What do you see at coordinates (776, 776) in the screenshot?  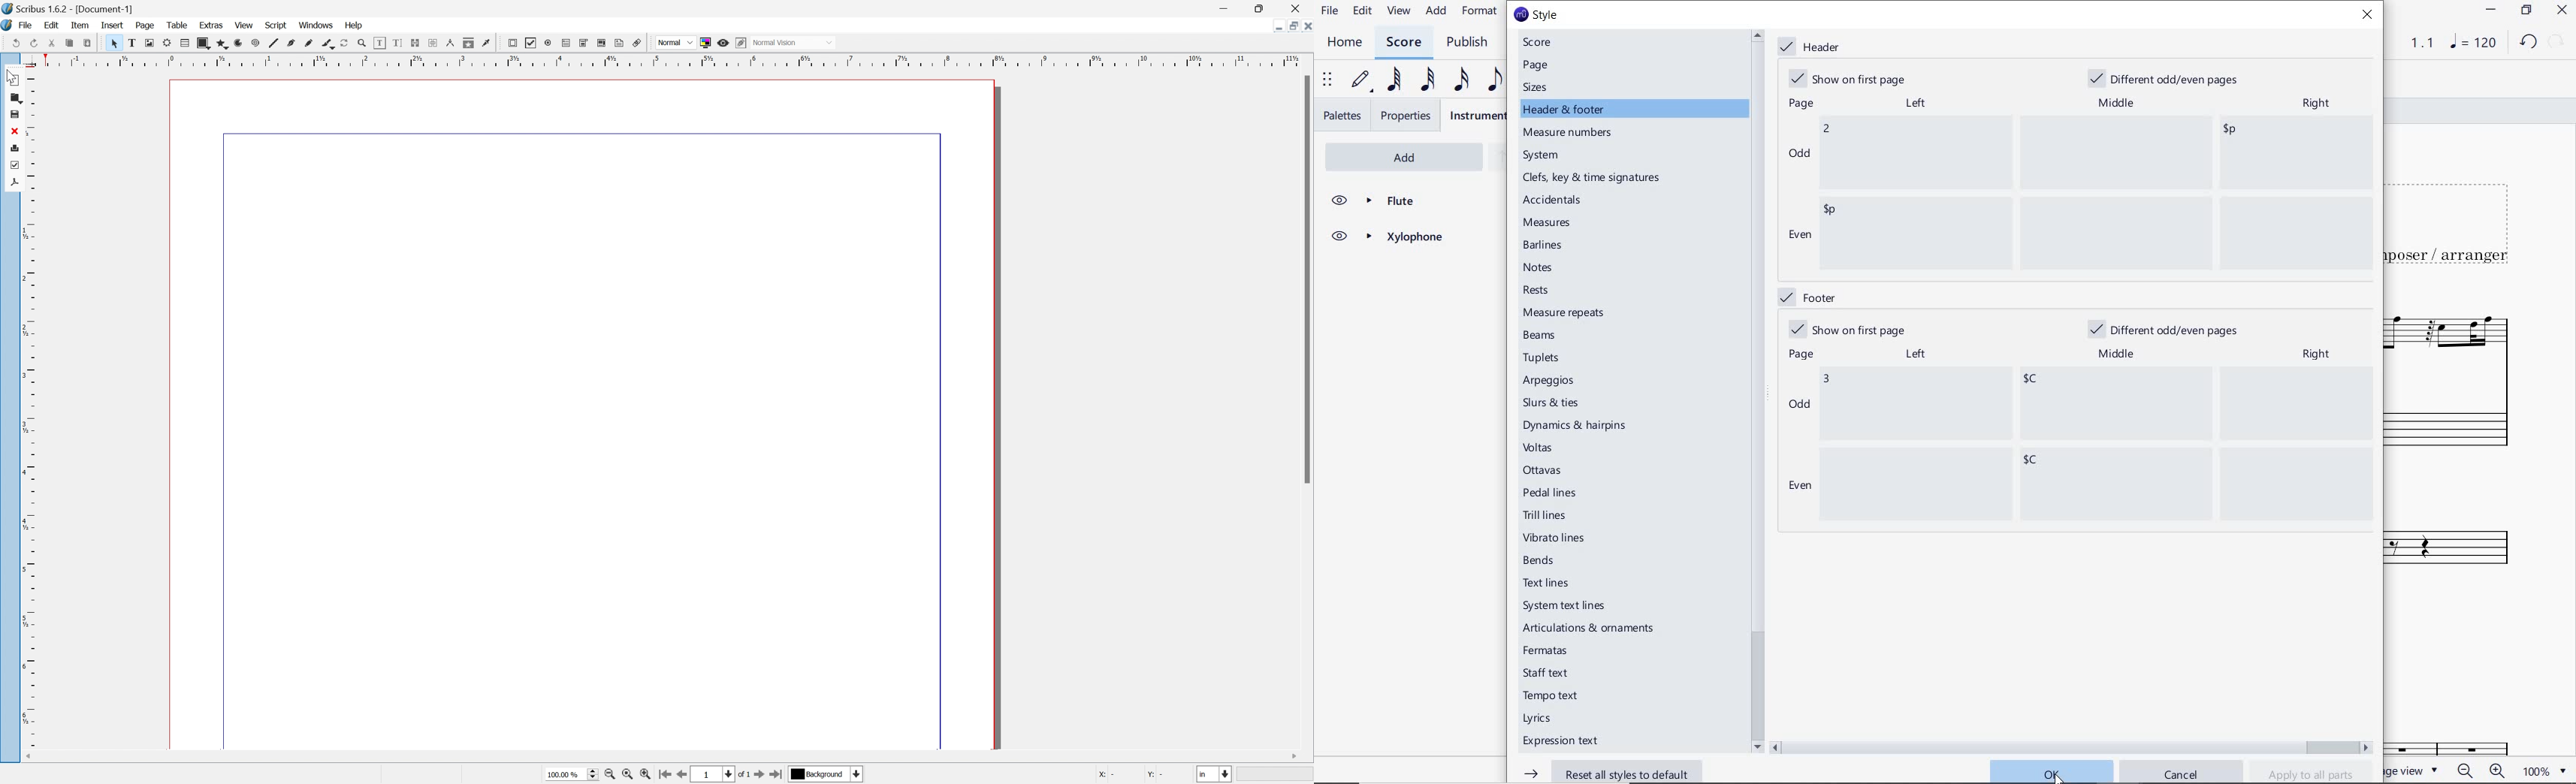 I see `go to last page` at bounding box center [776, 776].